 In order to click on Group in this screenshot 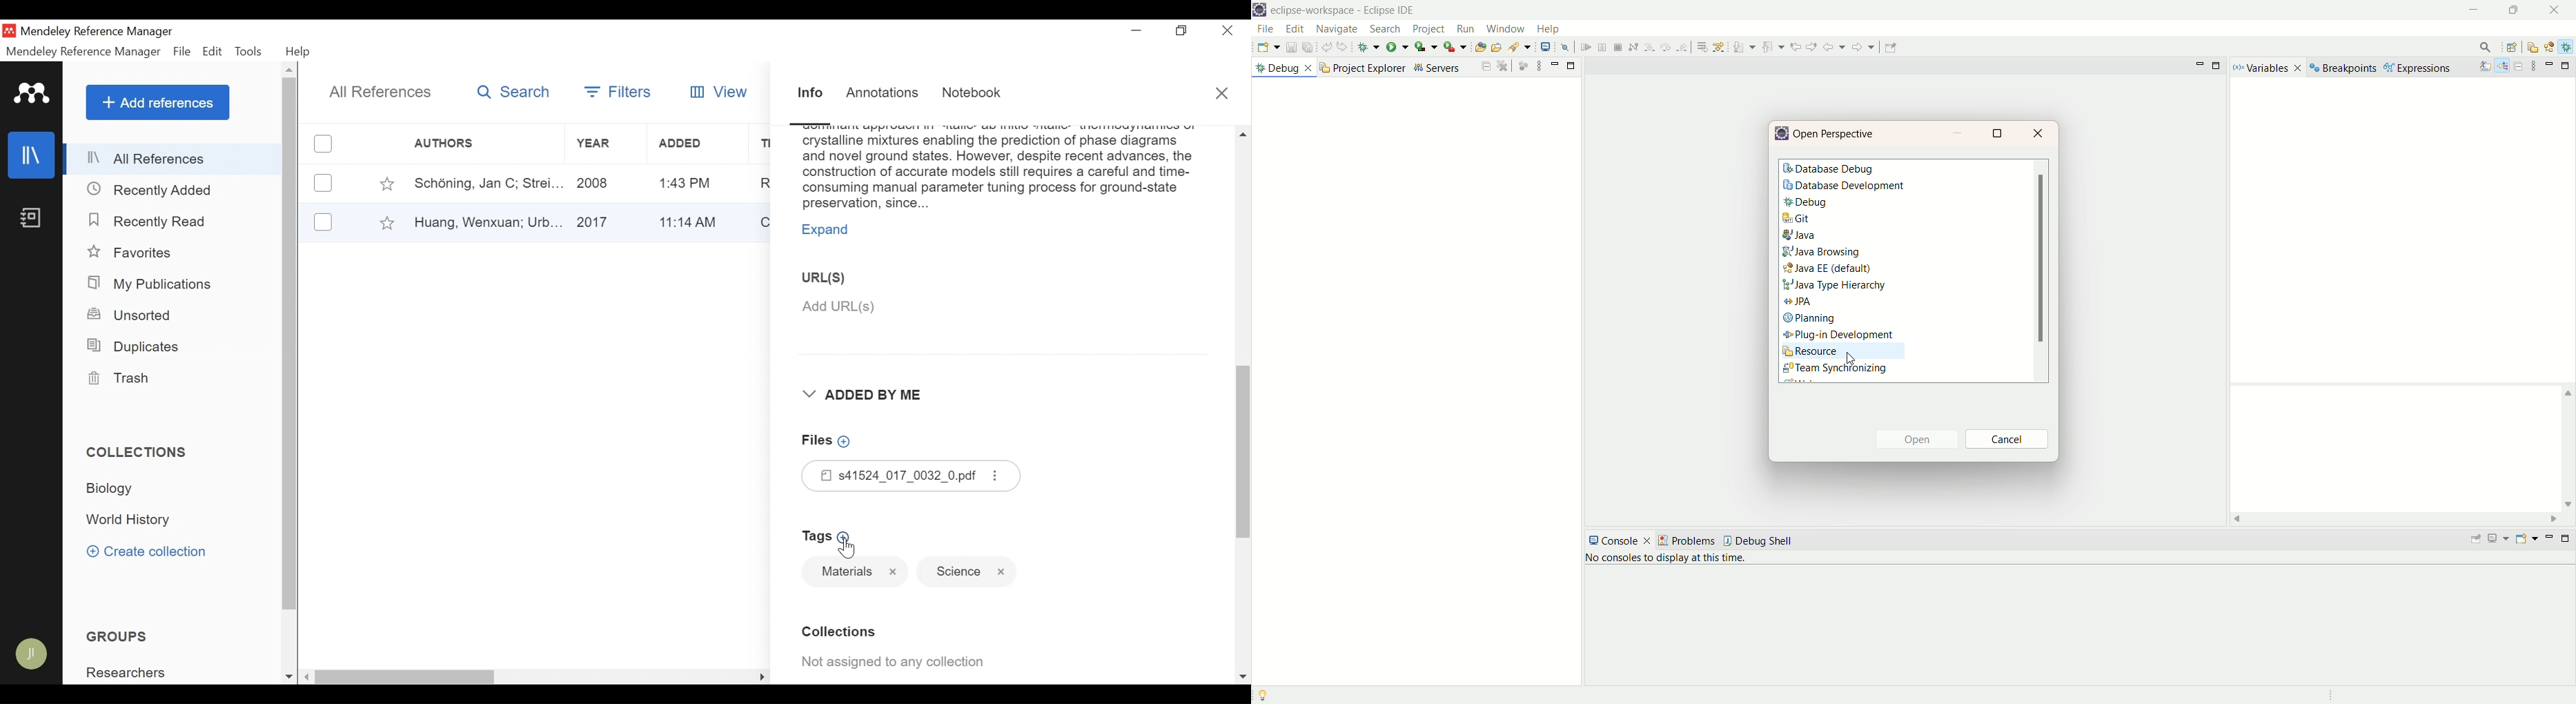, I will do `click(131, 673)`.